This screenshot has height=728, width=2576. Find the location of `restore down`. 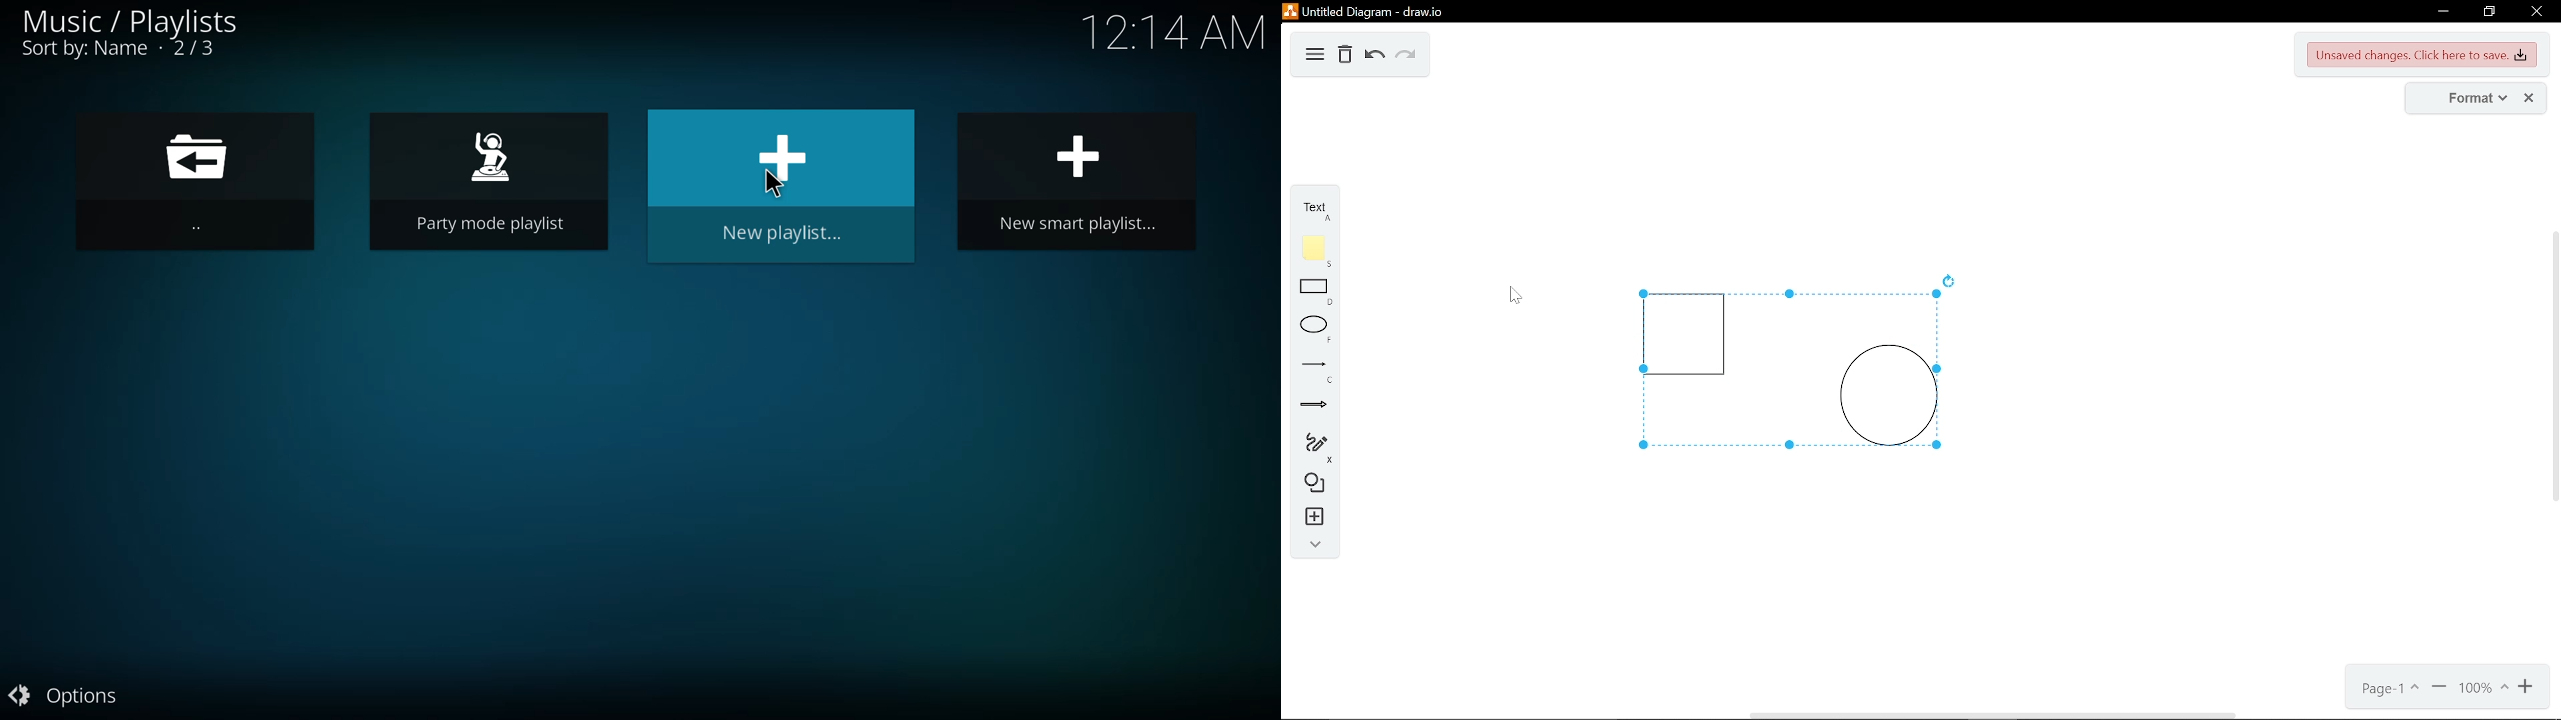

restore down is located at coordinates (2488, 13).